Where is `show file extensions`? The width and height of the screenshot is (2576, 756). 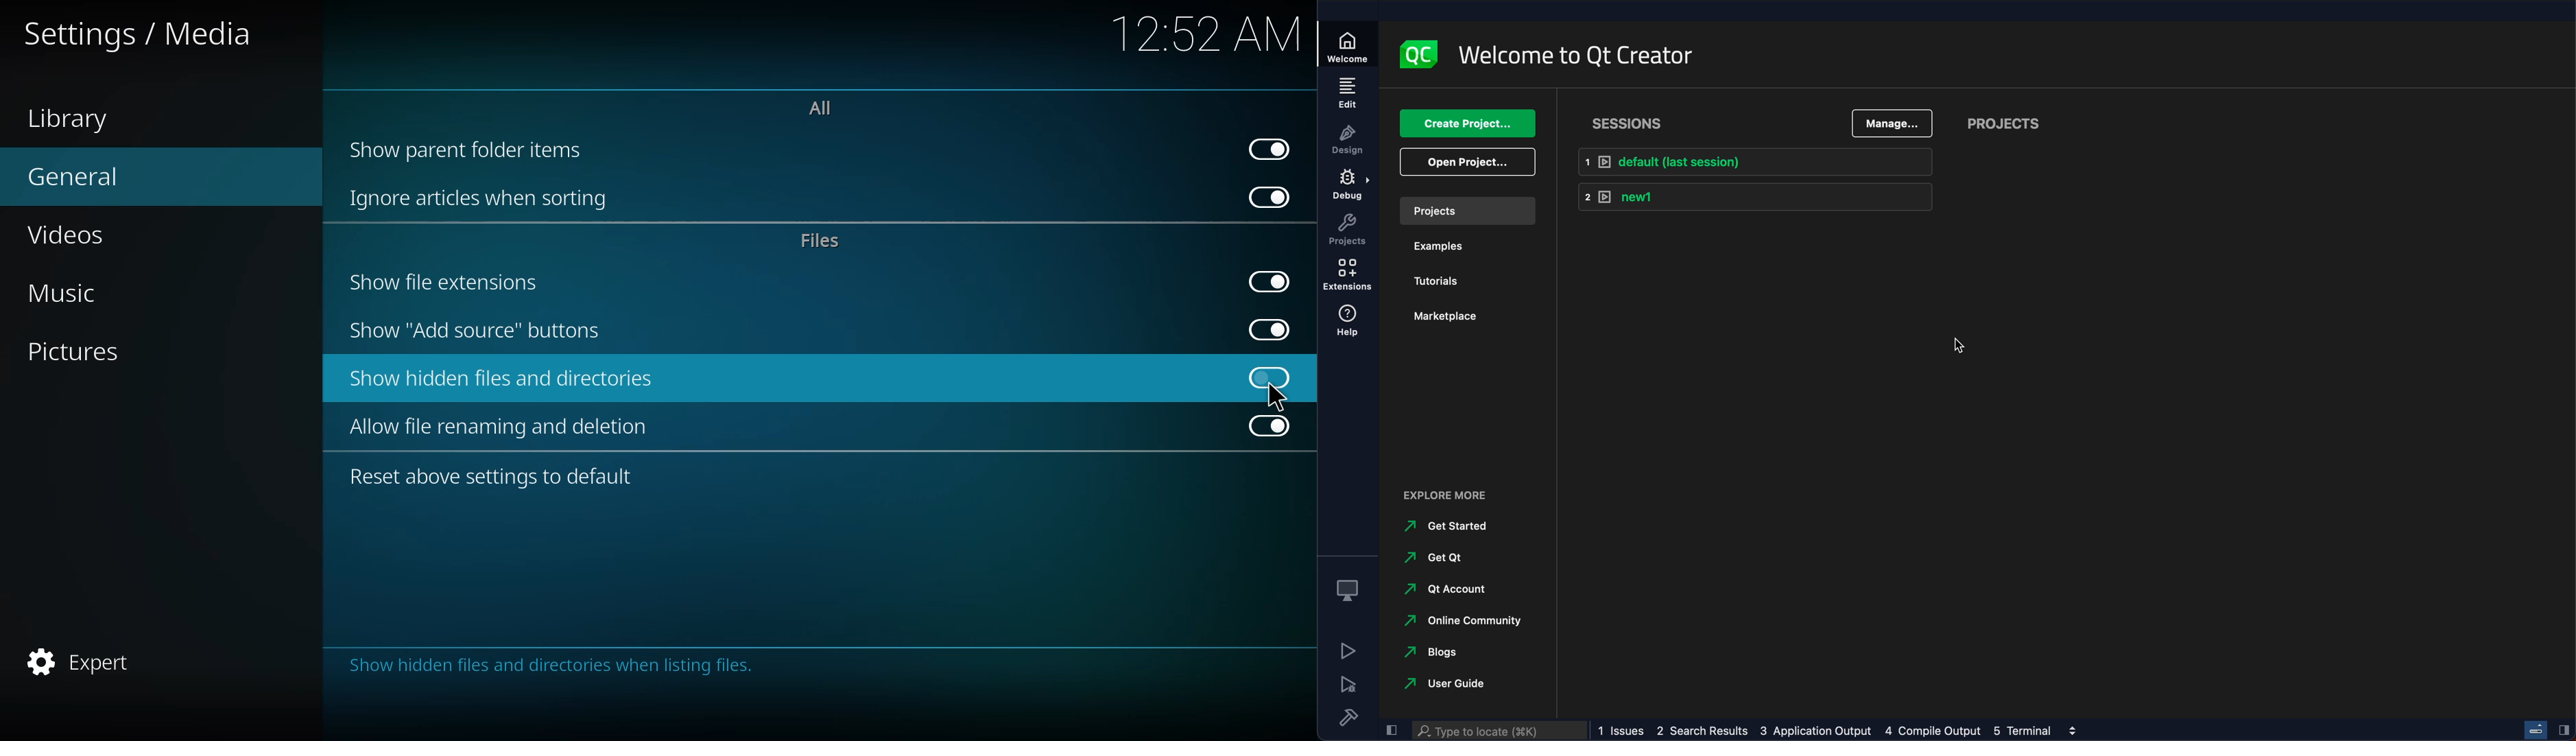
show file extensions is located at coordinates (449, 281).